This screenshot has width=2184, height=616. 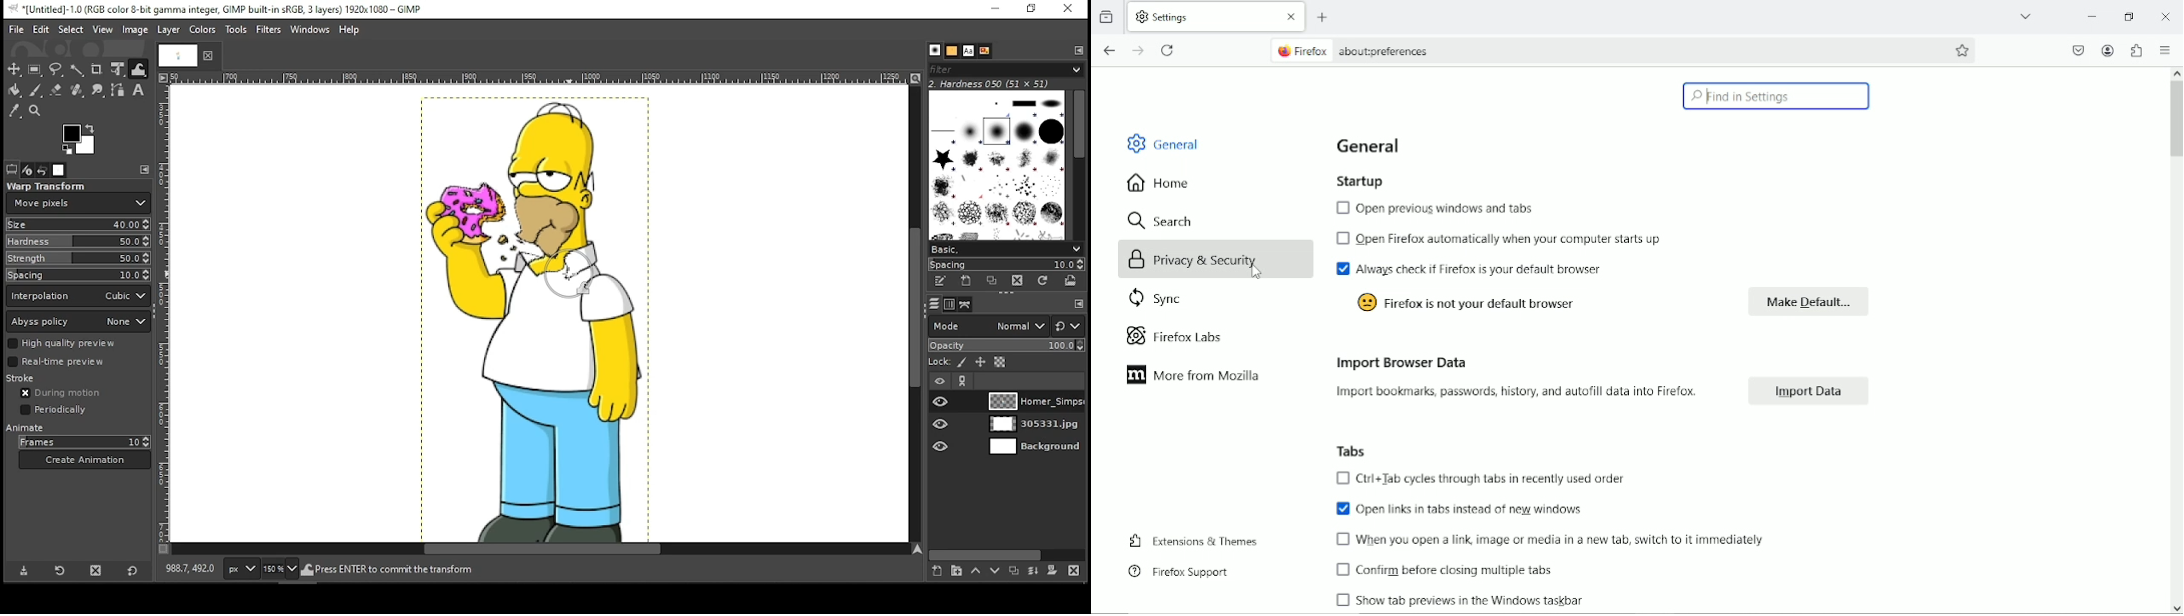 I want to click on switch to another group of modes, so click(x=1068, y=326).